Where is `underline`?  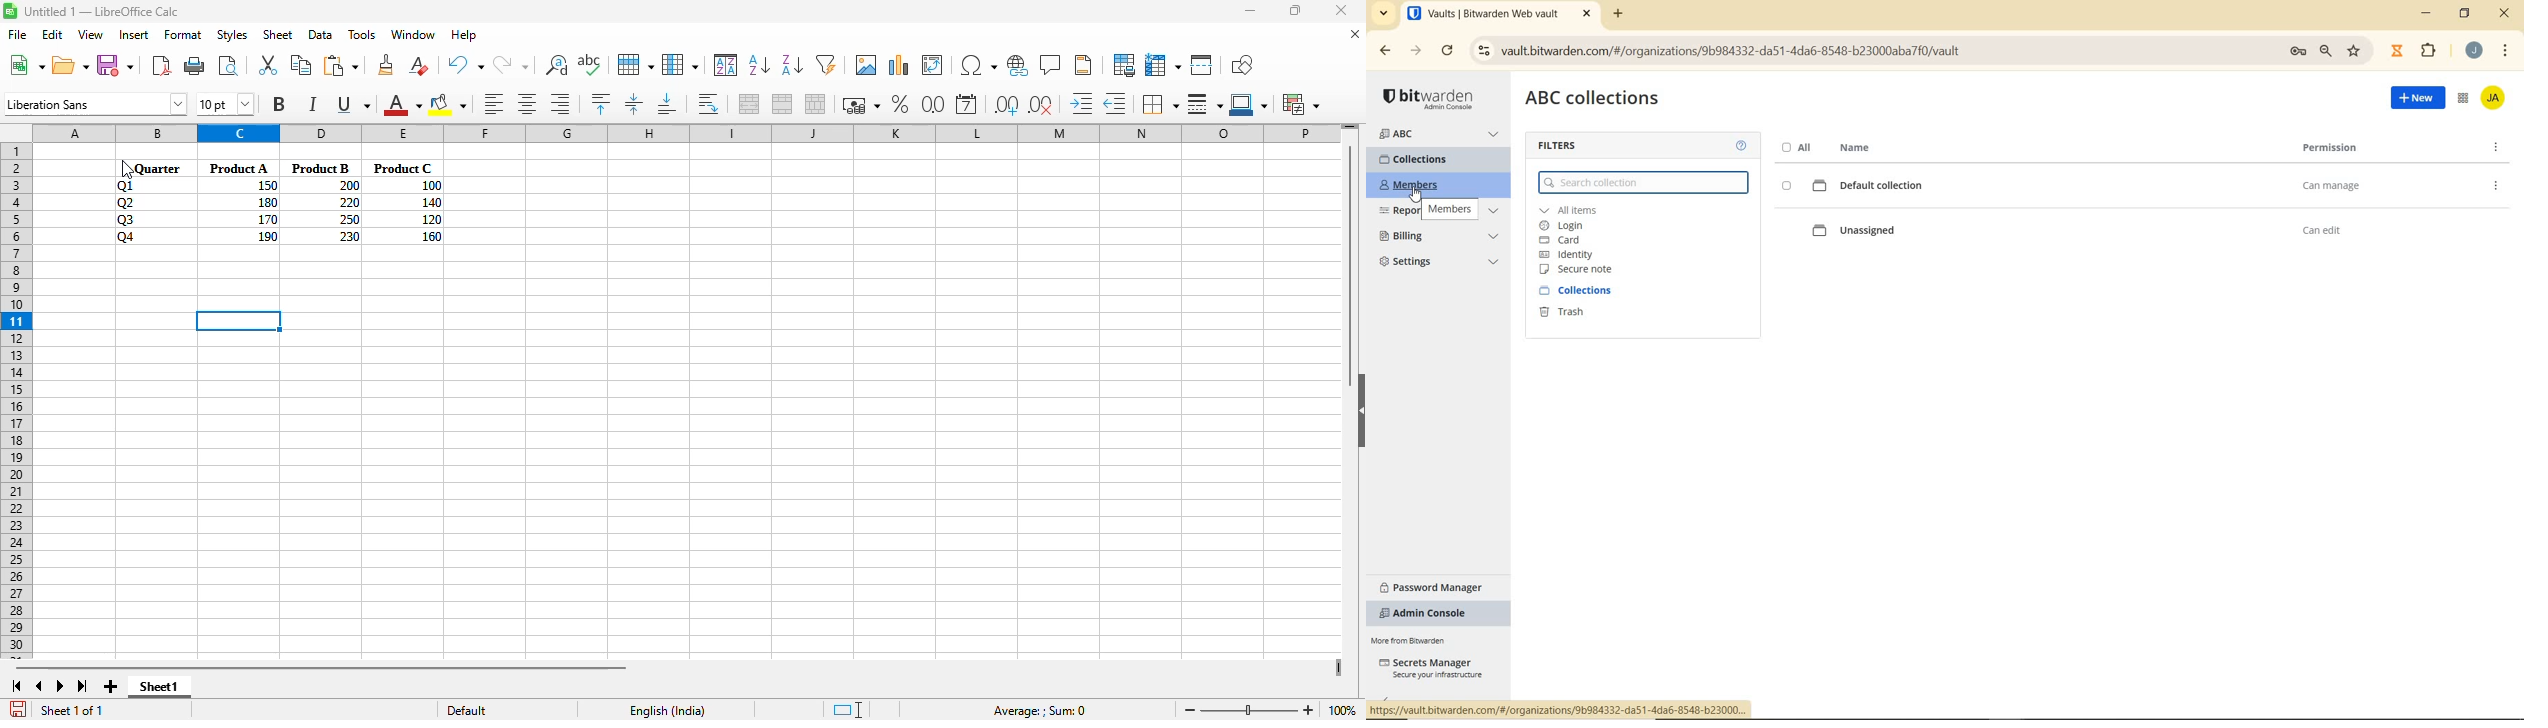
underline is located at coordinates (352, 104).